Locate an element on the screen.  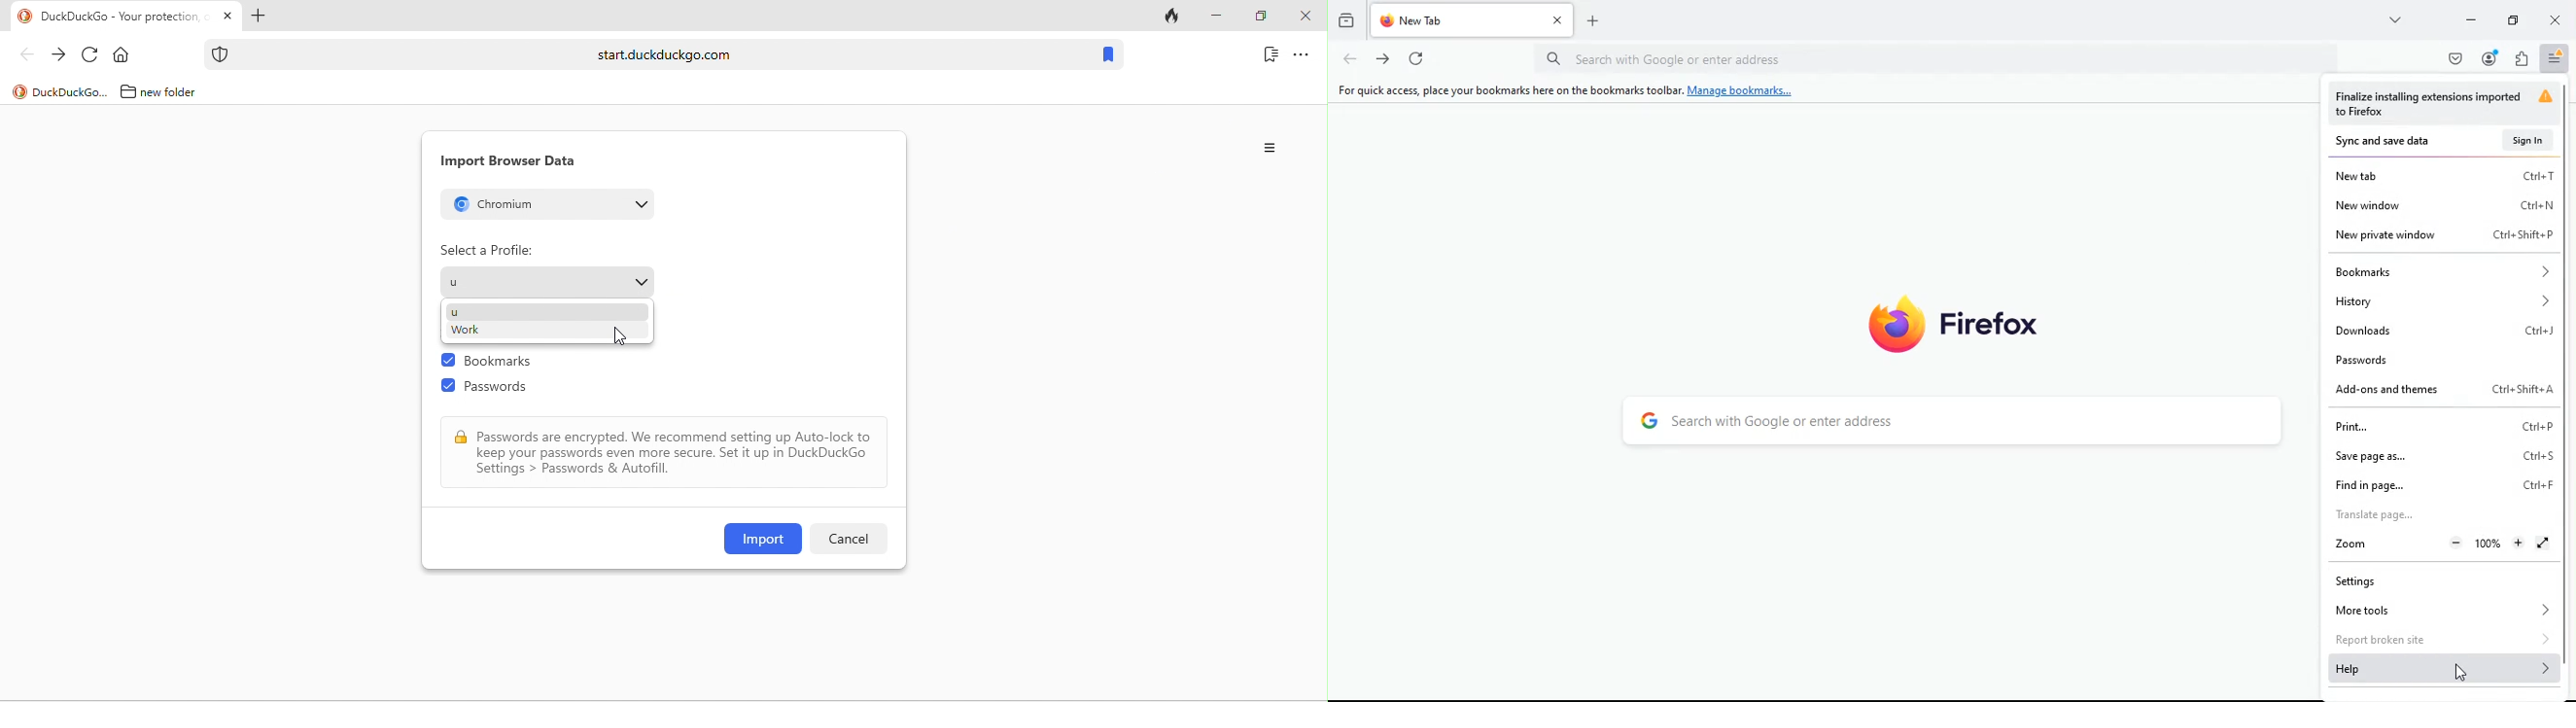
For quick access, place your bookmarks here on the bookmarks toolbar. Manage bookmarks... is located at coordinates (1565, 90).